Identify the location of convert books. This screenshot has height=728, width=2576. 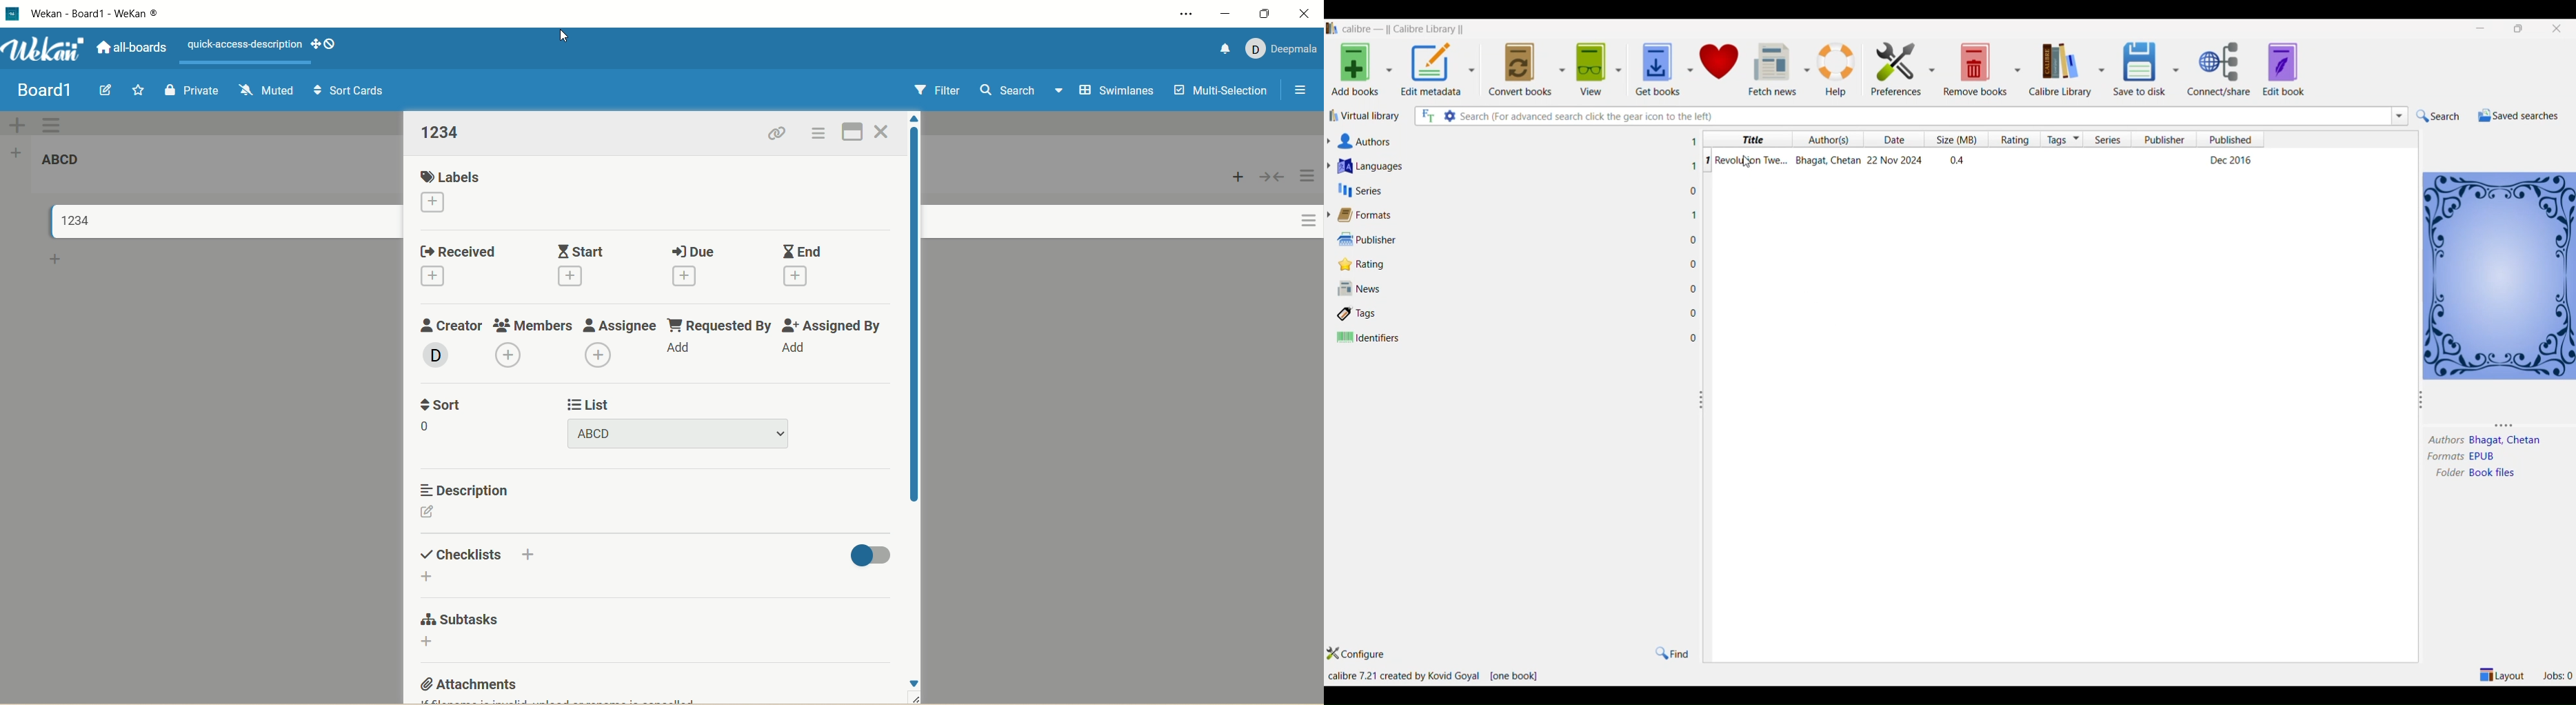
(1520, 67).